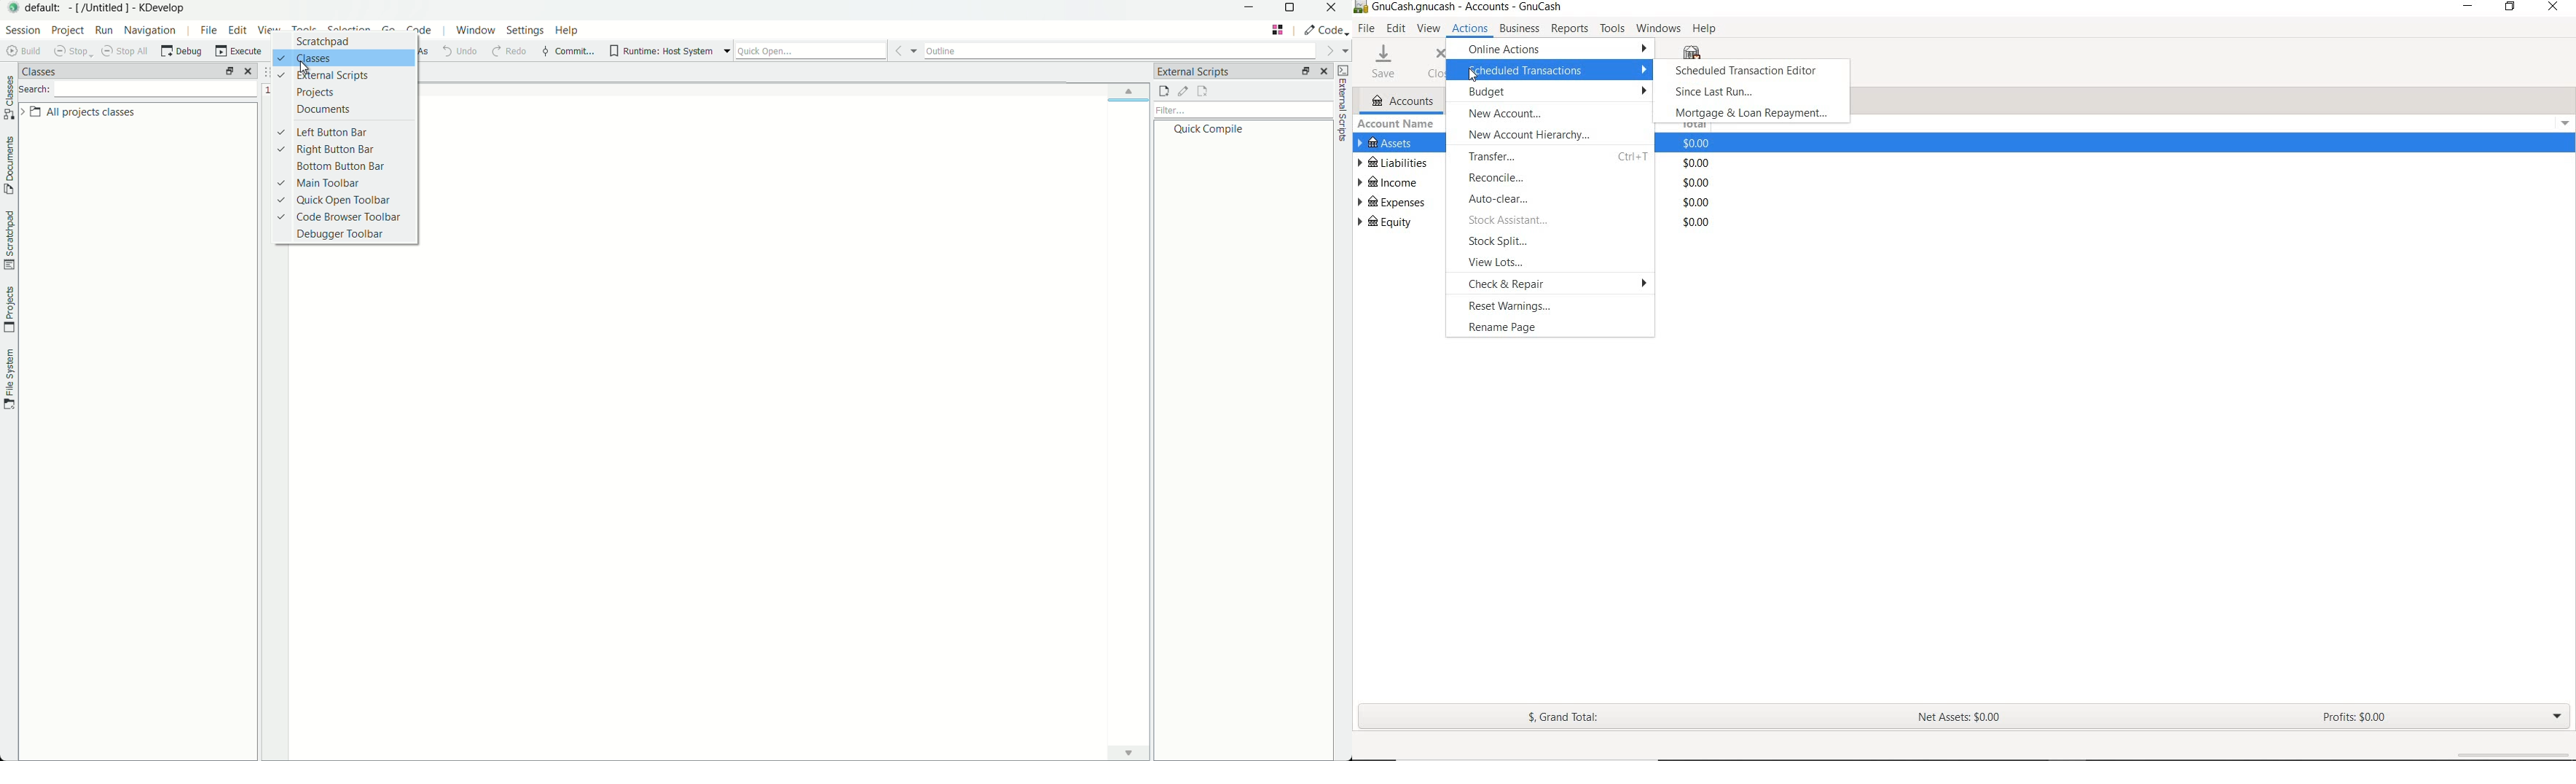 The image size is (2576, 784). Describe the element at coordinates (1184, 92) in the screenshot. I see `edit external scripts` at that location.